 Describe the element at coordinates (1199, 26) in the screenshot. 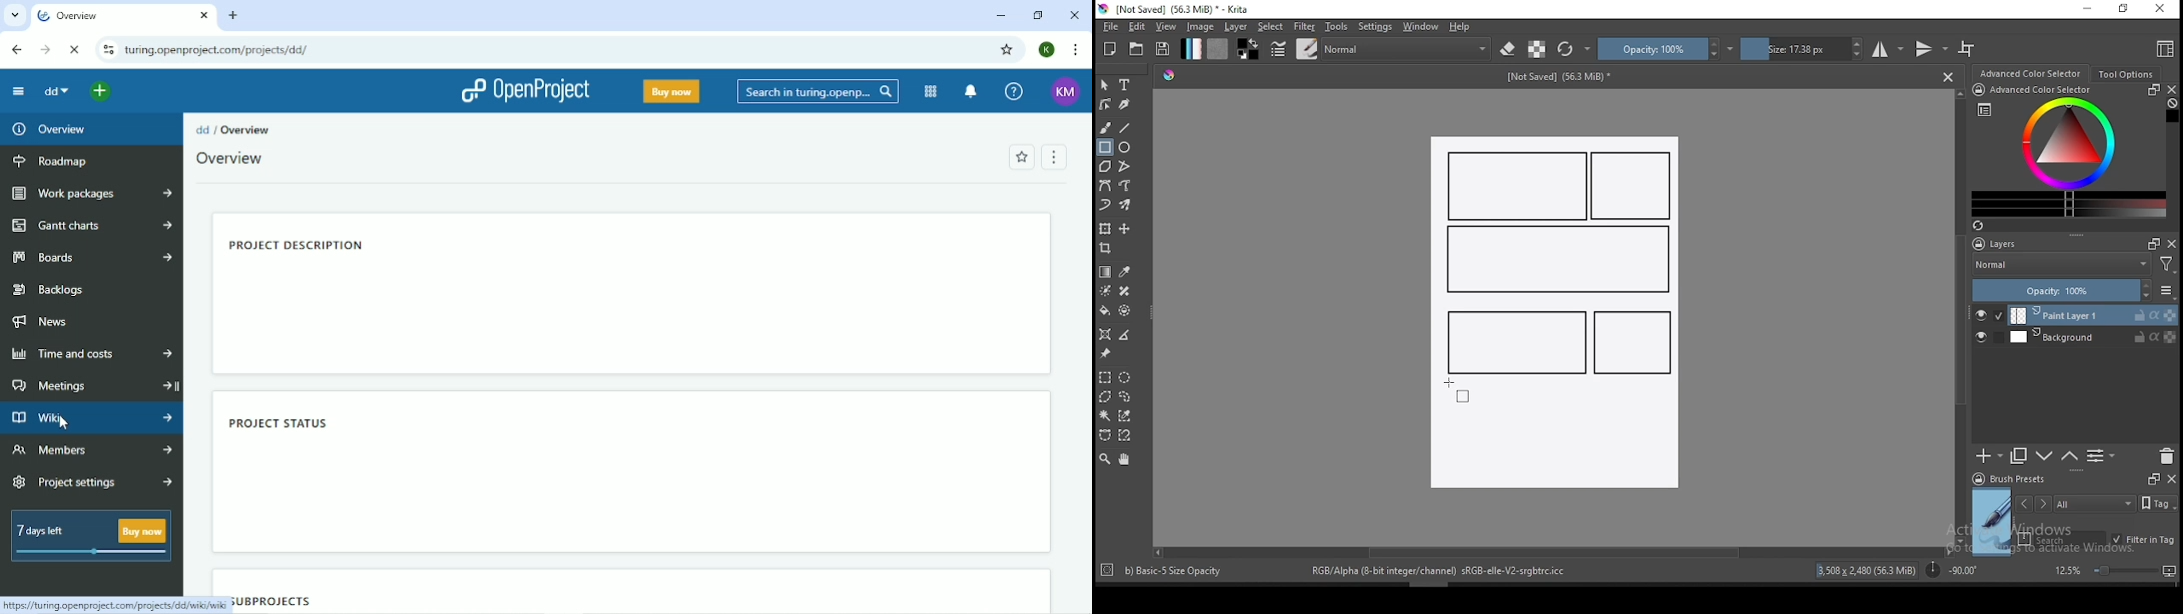

I see `image` at that location.